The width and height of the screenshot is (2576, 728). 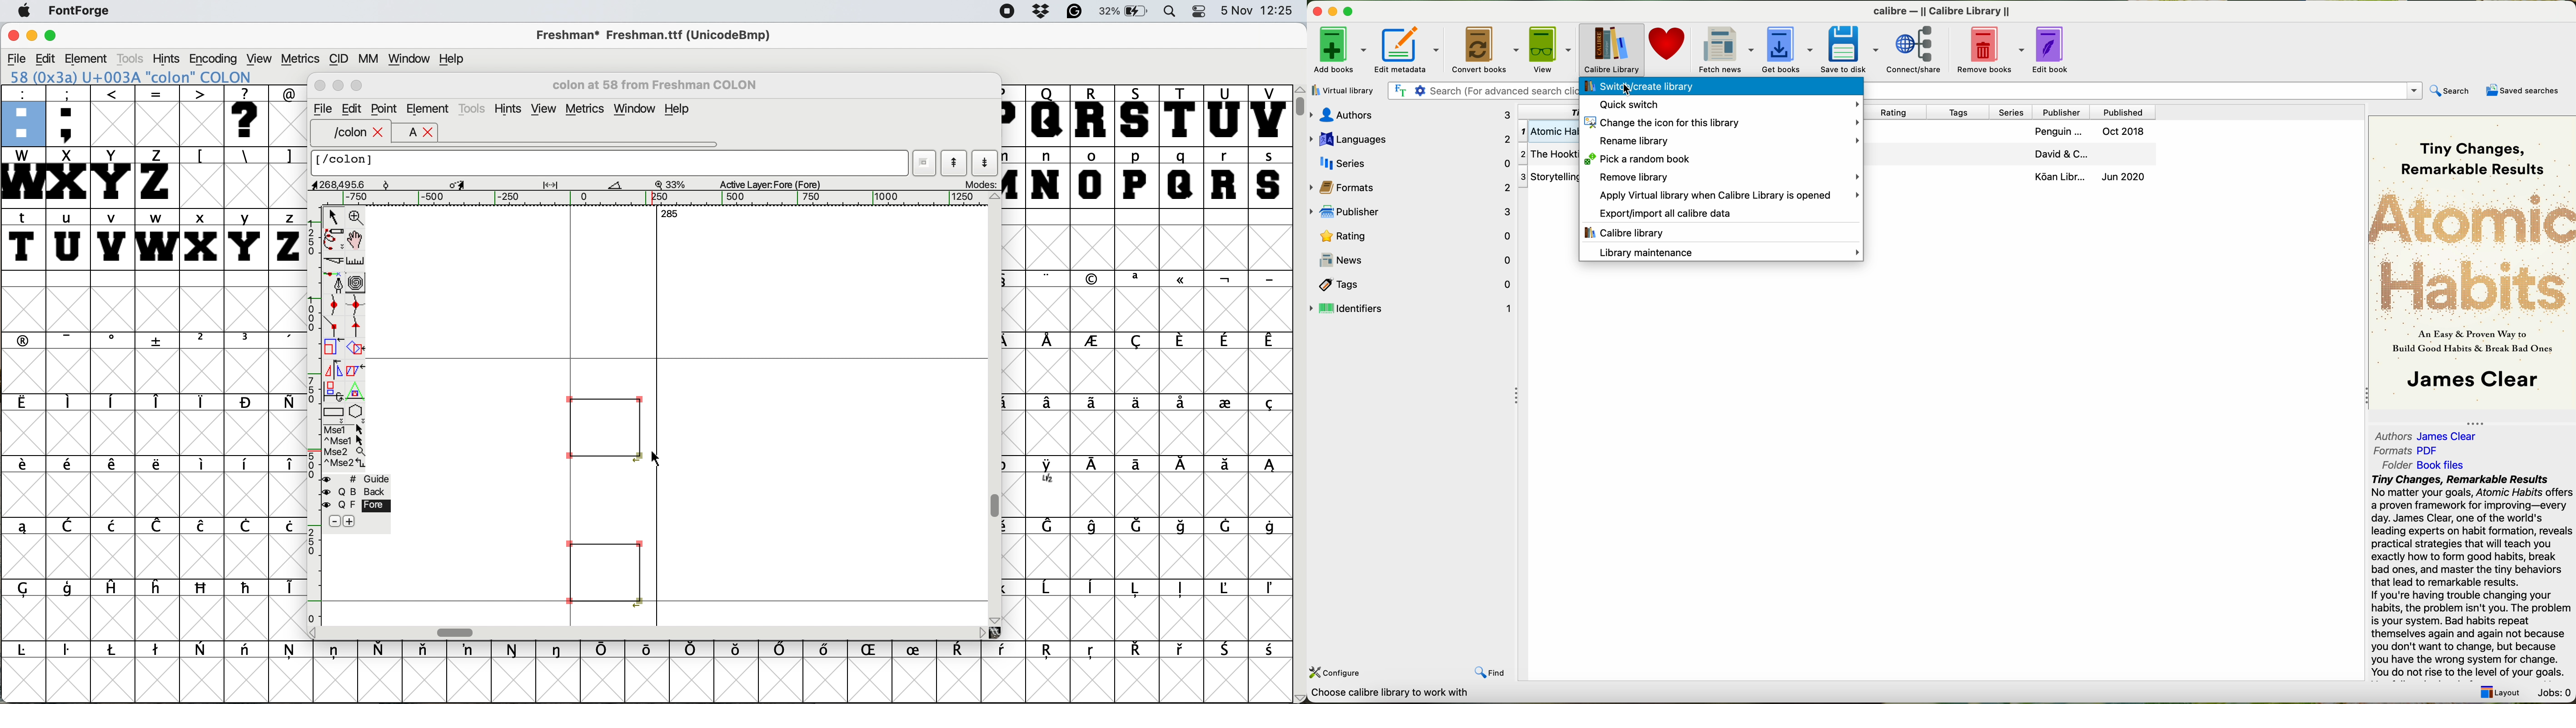 I want to click on symbol, so click(x=782, y=650).